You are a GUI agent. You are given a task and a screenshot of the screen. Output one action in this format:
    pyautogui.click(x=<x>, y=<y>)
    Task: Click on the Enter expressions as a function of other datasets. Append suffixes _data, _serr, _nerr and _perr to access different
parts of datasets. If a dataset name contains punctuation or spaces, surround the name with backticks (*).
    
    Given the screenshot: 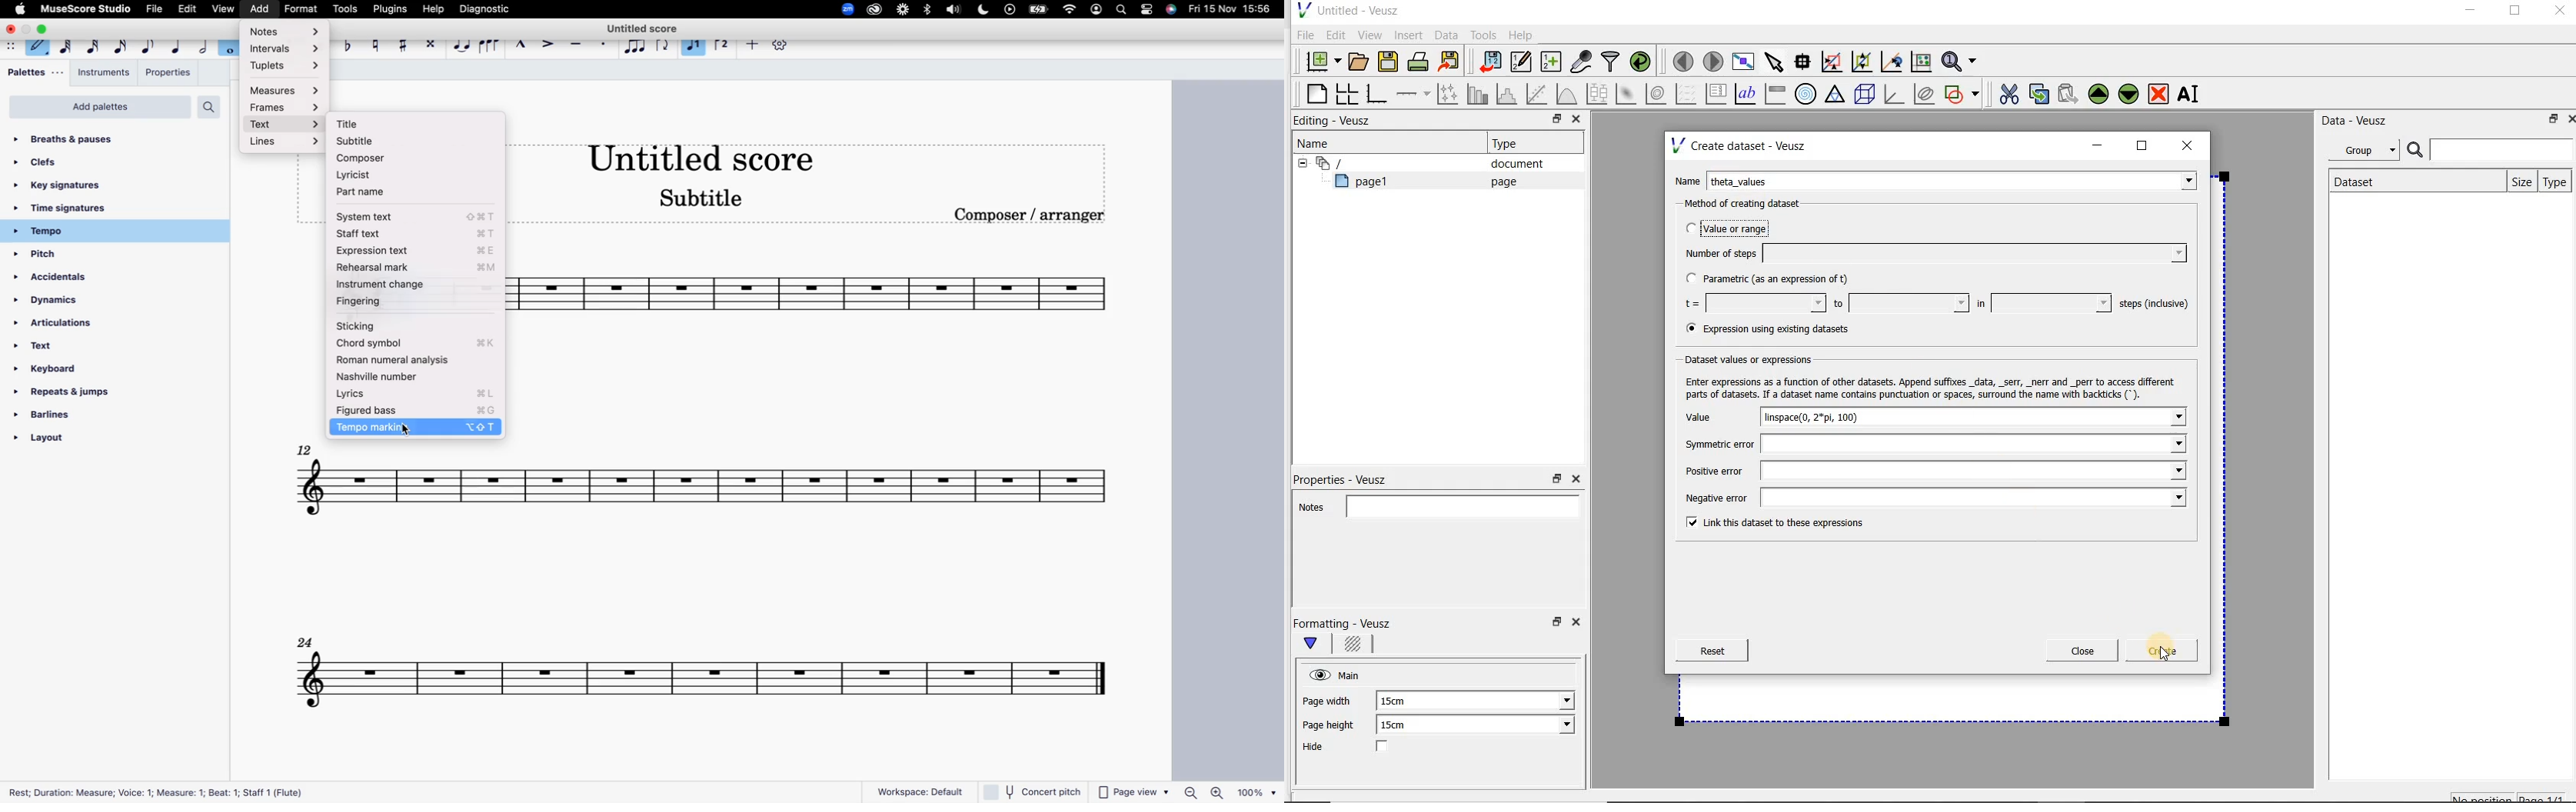 What is the action you would take?
    pyautogui.click(x=1934, y=388)
    